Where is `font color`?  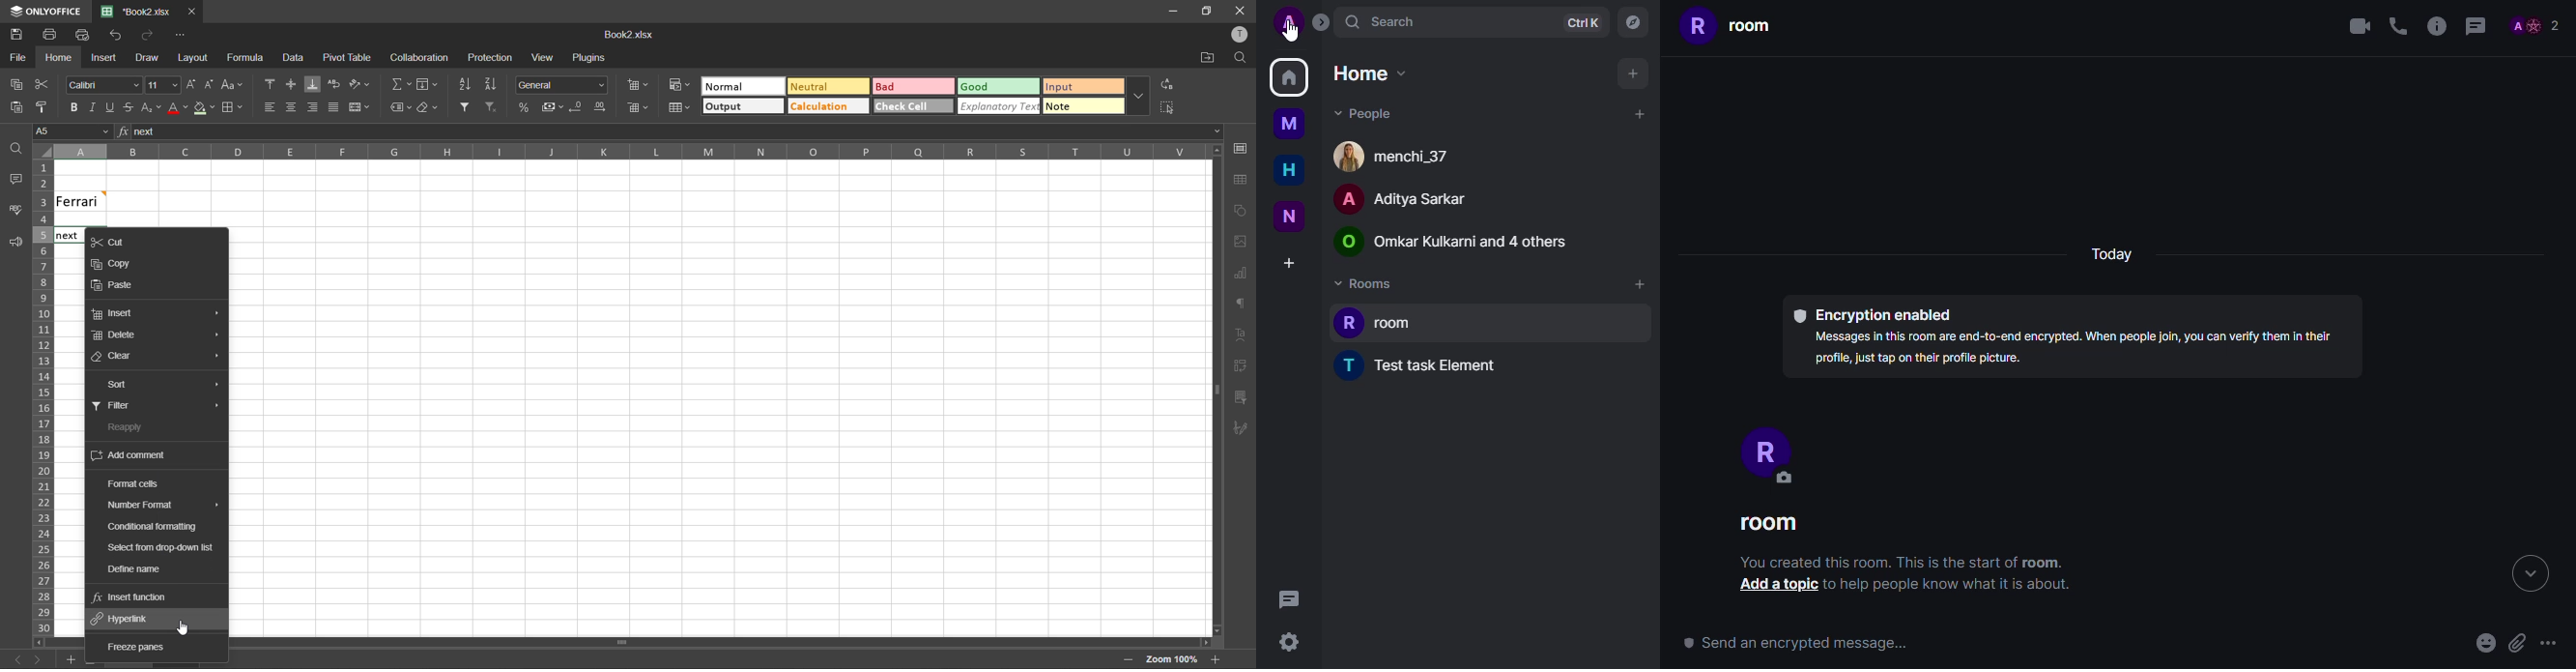 font color is located at coordinates (178, 111).